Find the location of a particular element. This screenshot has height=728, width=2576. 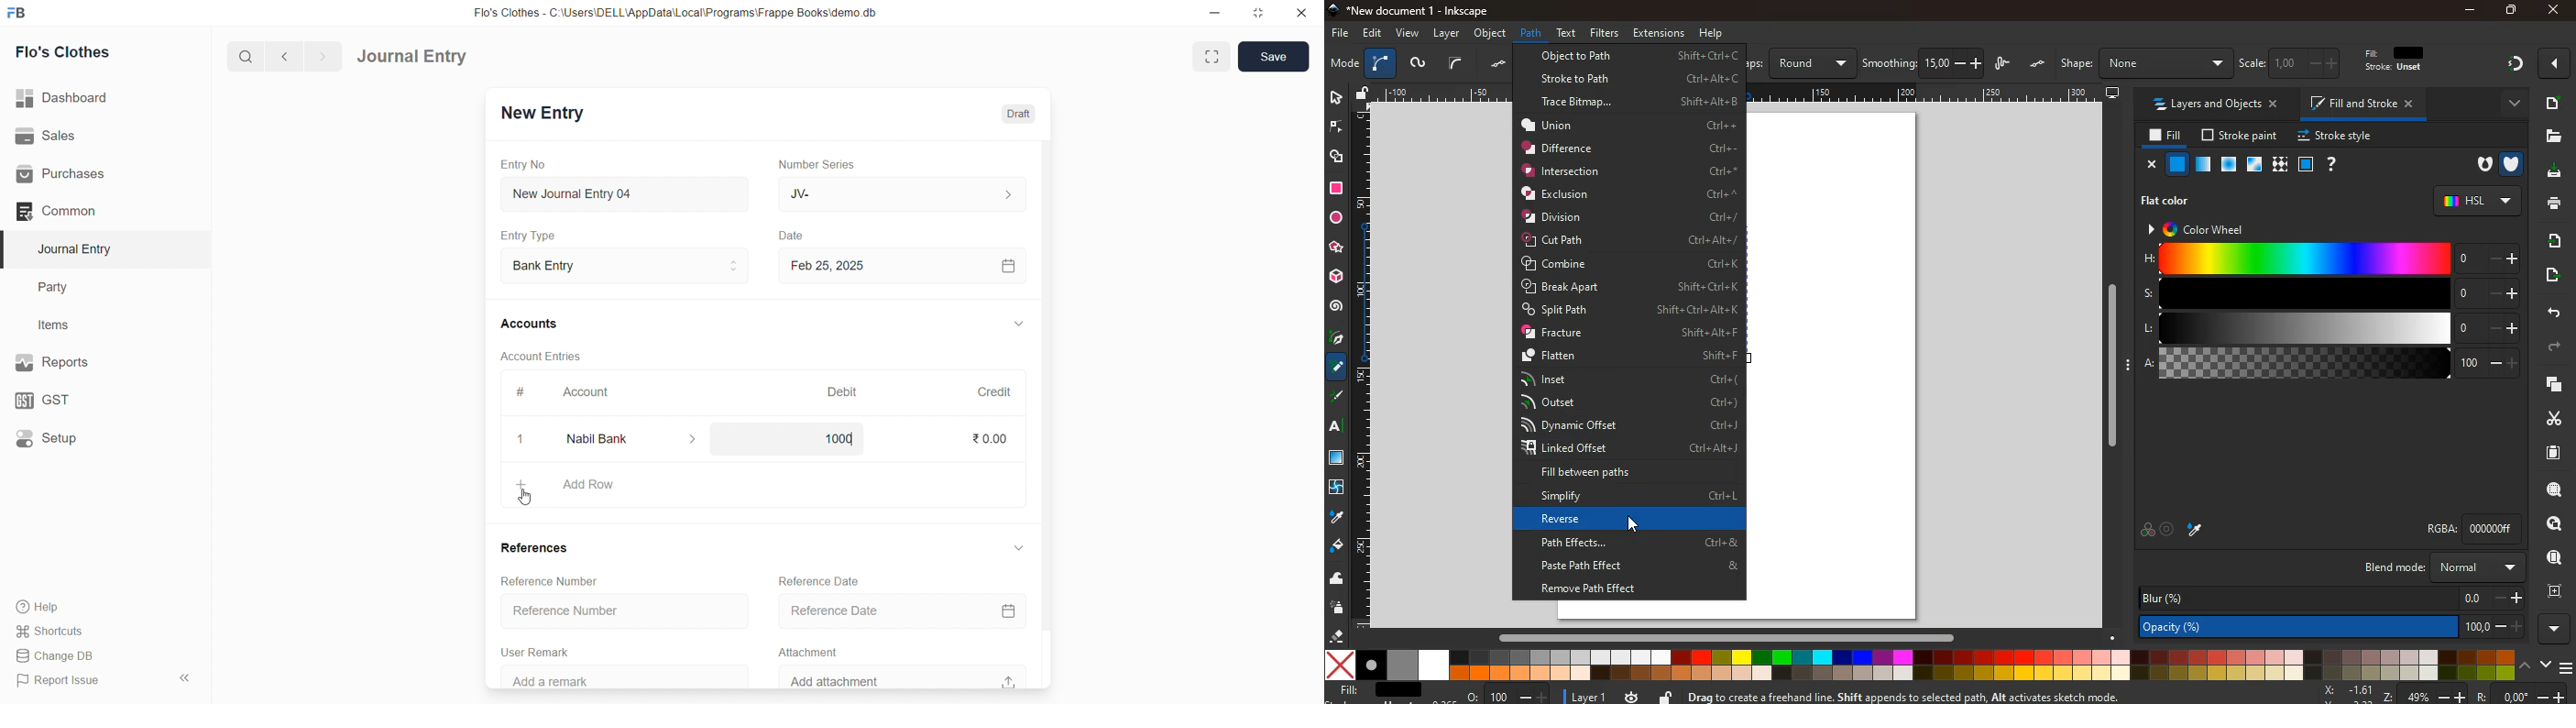

search is located at coordinates (248, 55).